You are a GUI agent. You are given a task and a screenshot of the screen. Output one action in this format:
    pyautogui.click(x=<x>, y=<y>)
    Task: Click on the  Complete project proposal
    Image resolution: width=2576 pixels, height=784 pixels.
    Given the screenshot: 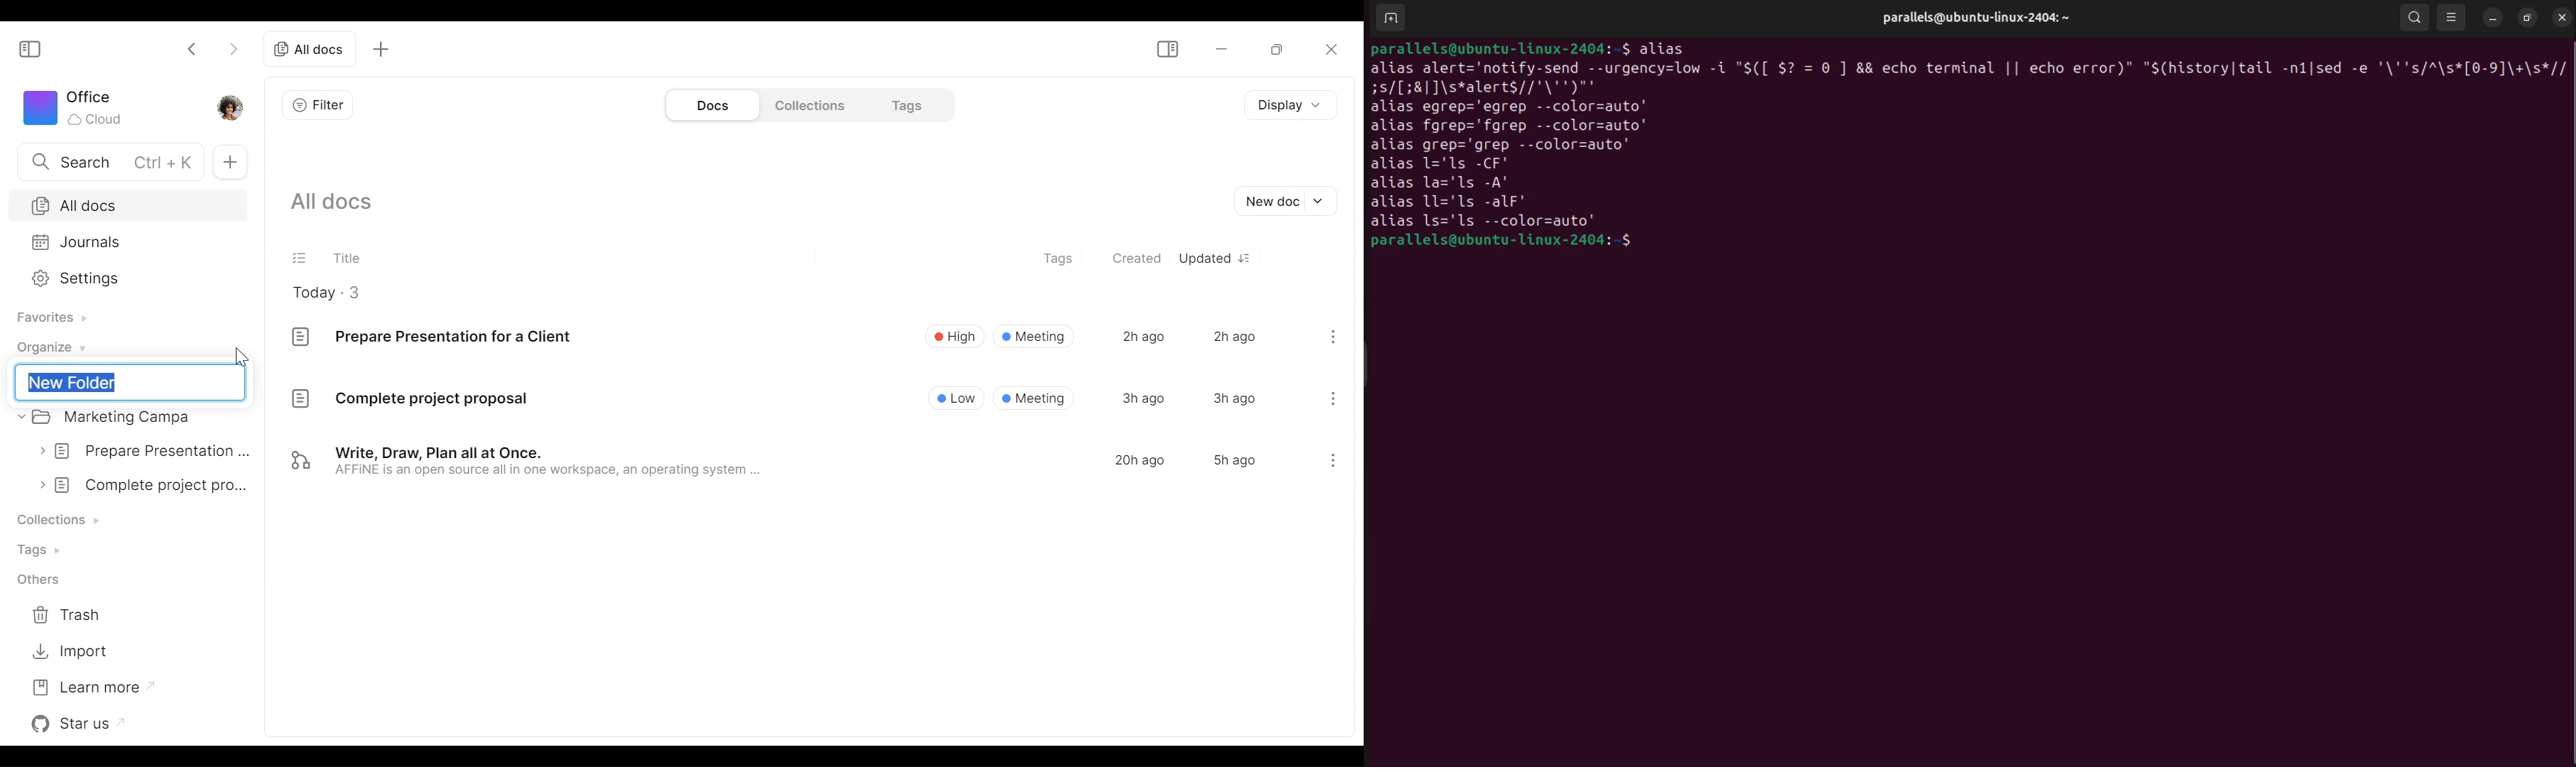 What is the action you would take?
    pyautogui.click(x=409, y=401)
    